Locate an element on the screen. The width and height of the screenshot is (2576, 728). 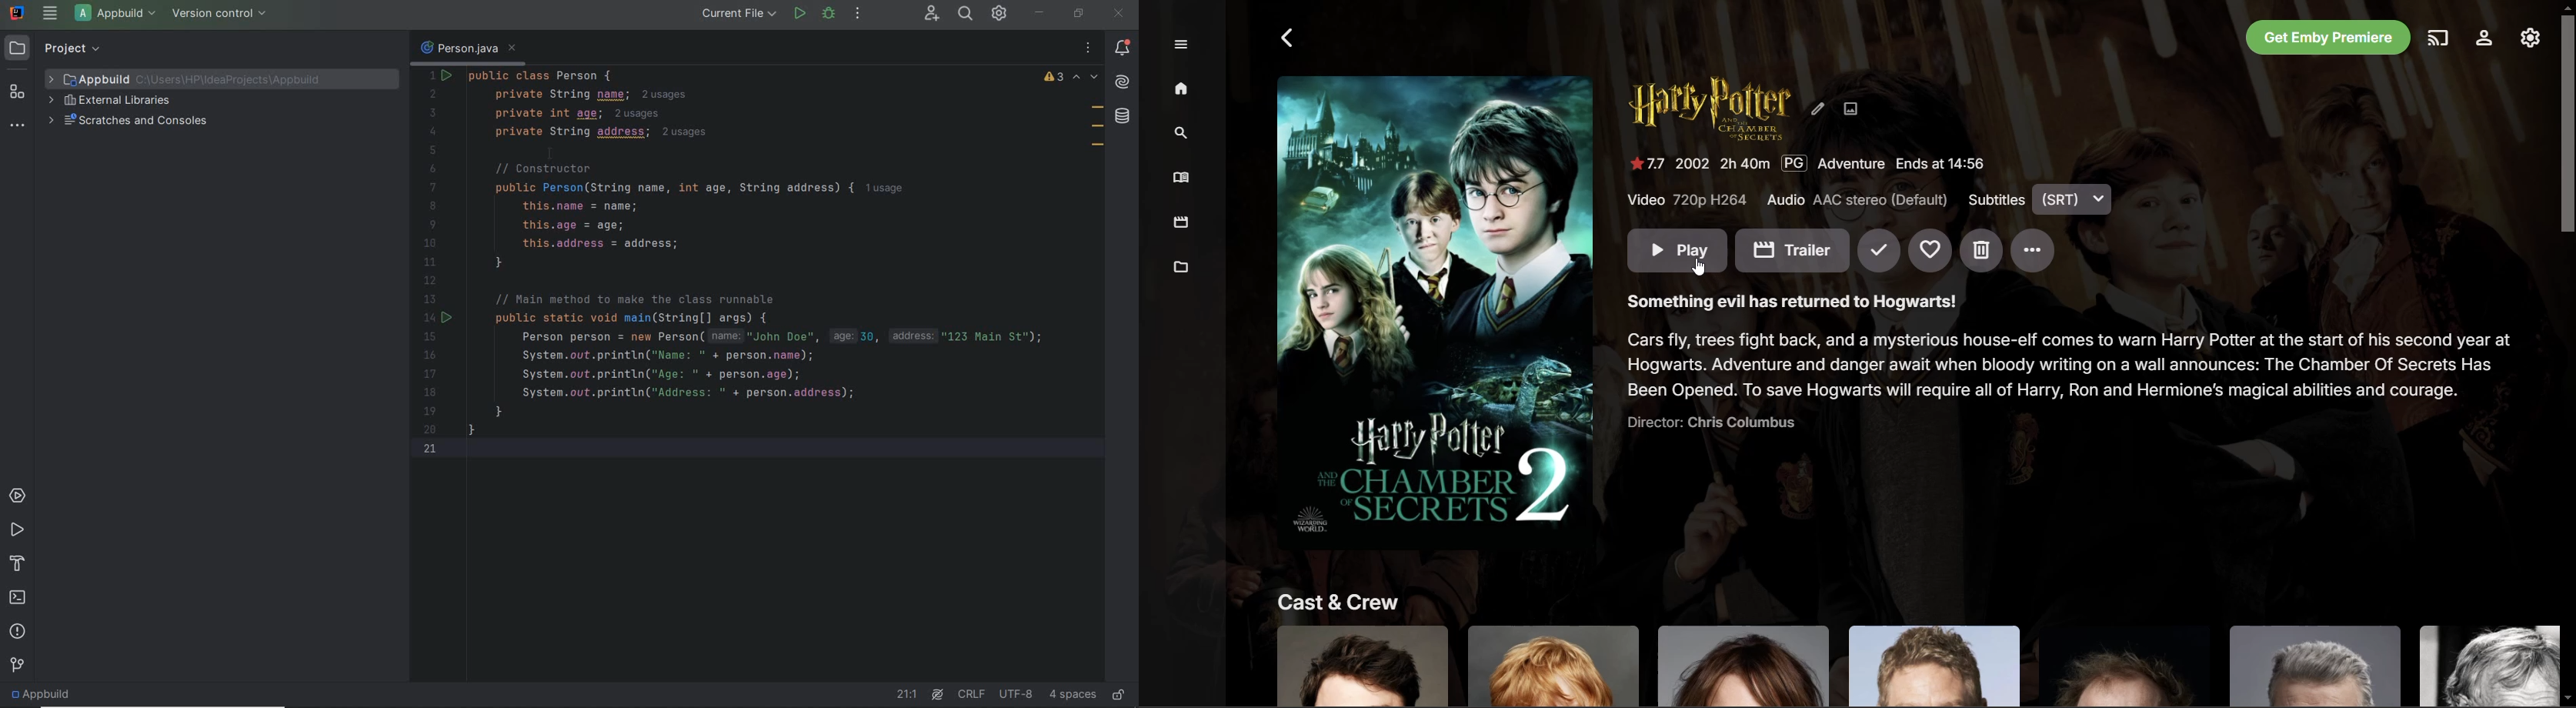
Metadata Manager is located at coordinates (1183, 269).